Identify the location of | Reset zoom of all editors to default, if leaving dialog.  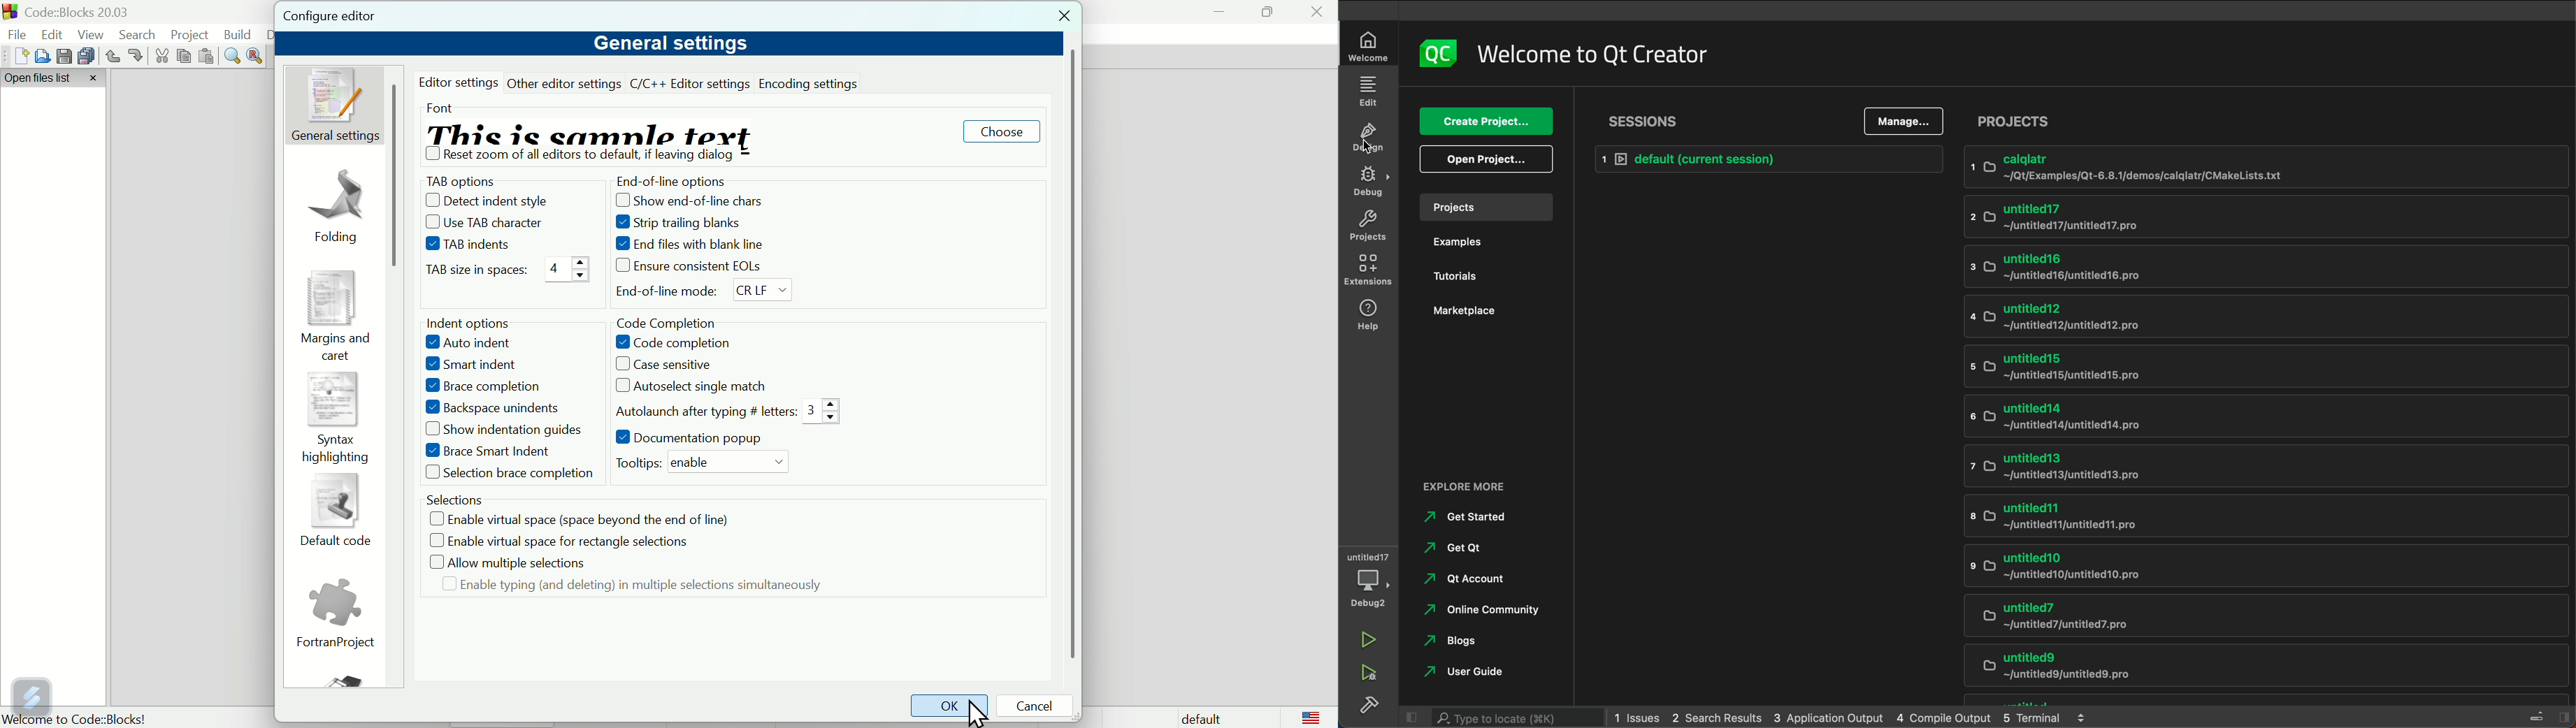
(580, 157).